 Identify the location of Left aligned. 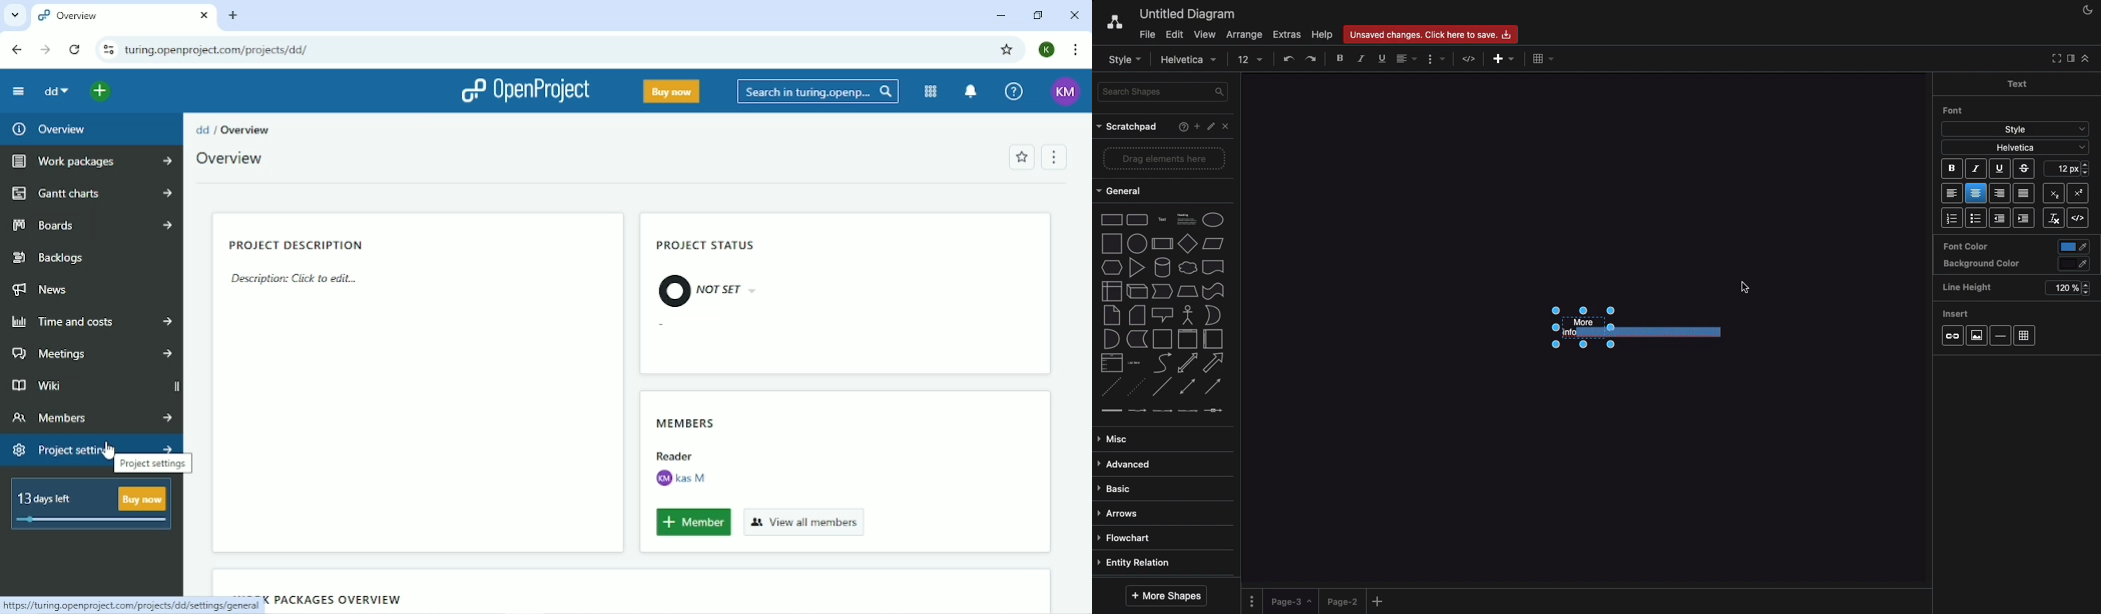
(1953, 194).